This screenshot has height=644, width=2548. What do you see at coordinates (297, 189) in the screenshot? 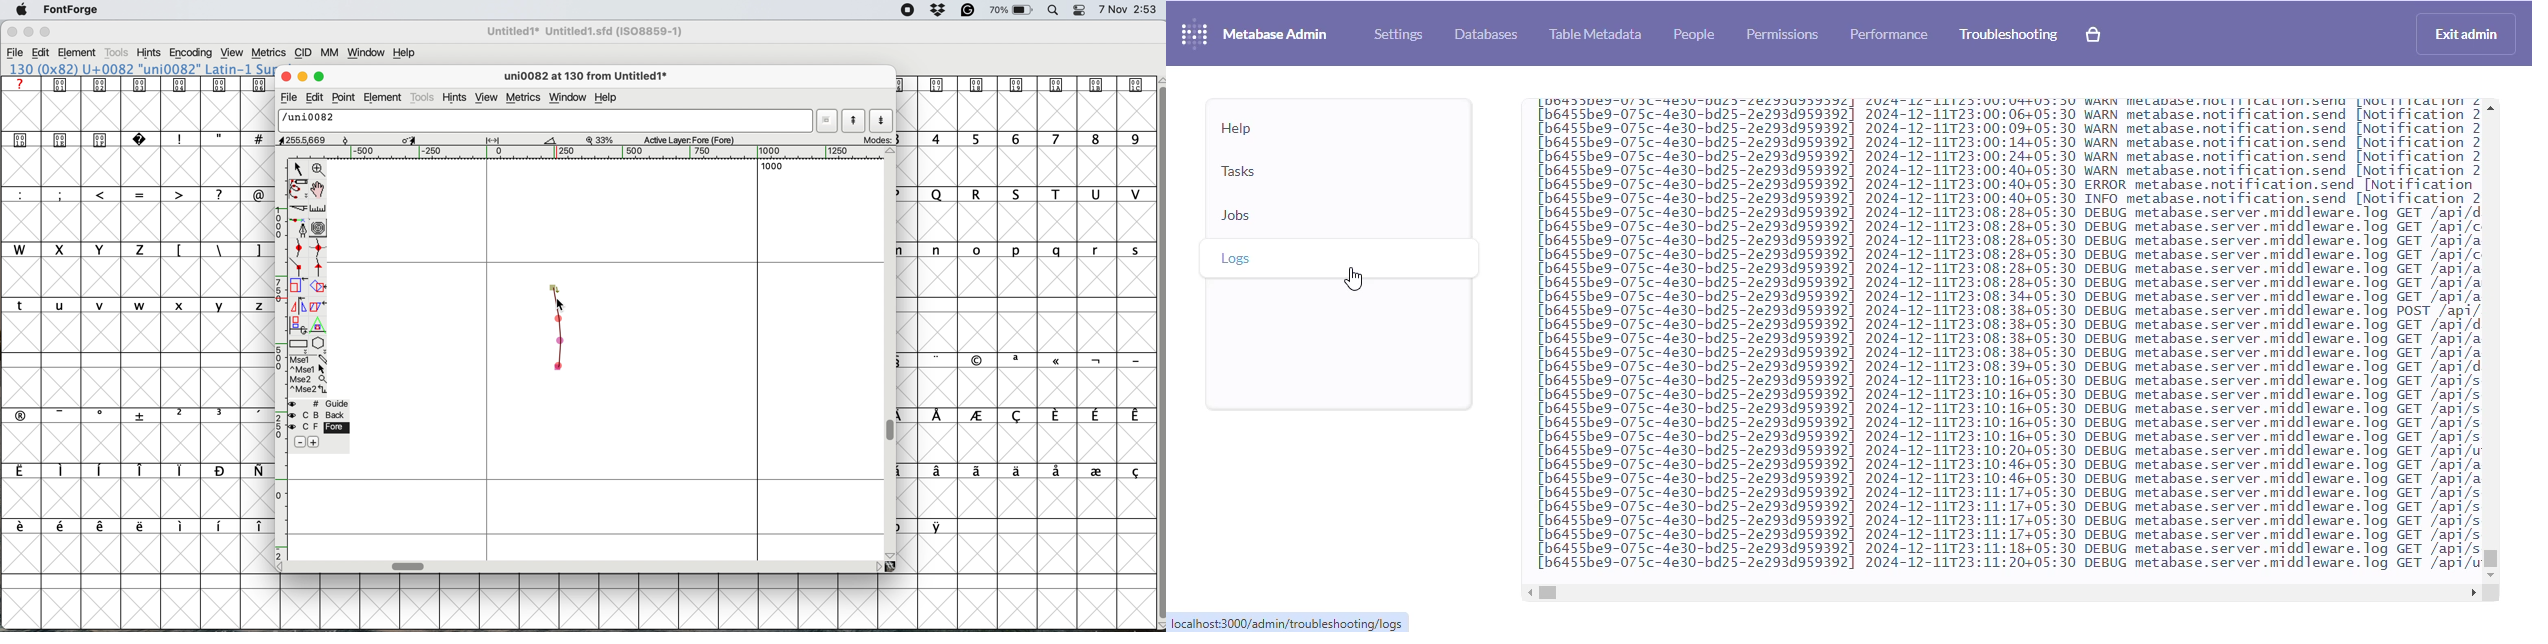
I see `draw freehand curve` at bounding box center [297, 189].